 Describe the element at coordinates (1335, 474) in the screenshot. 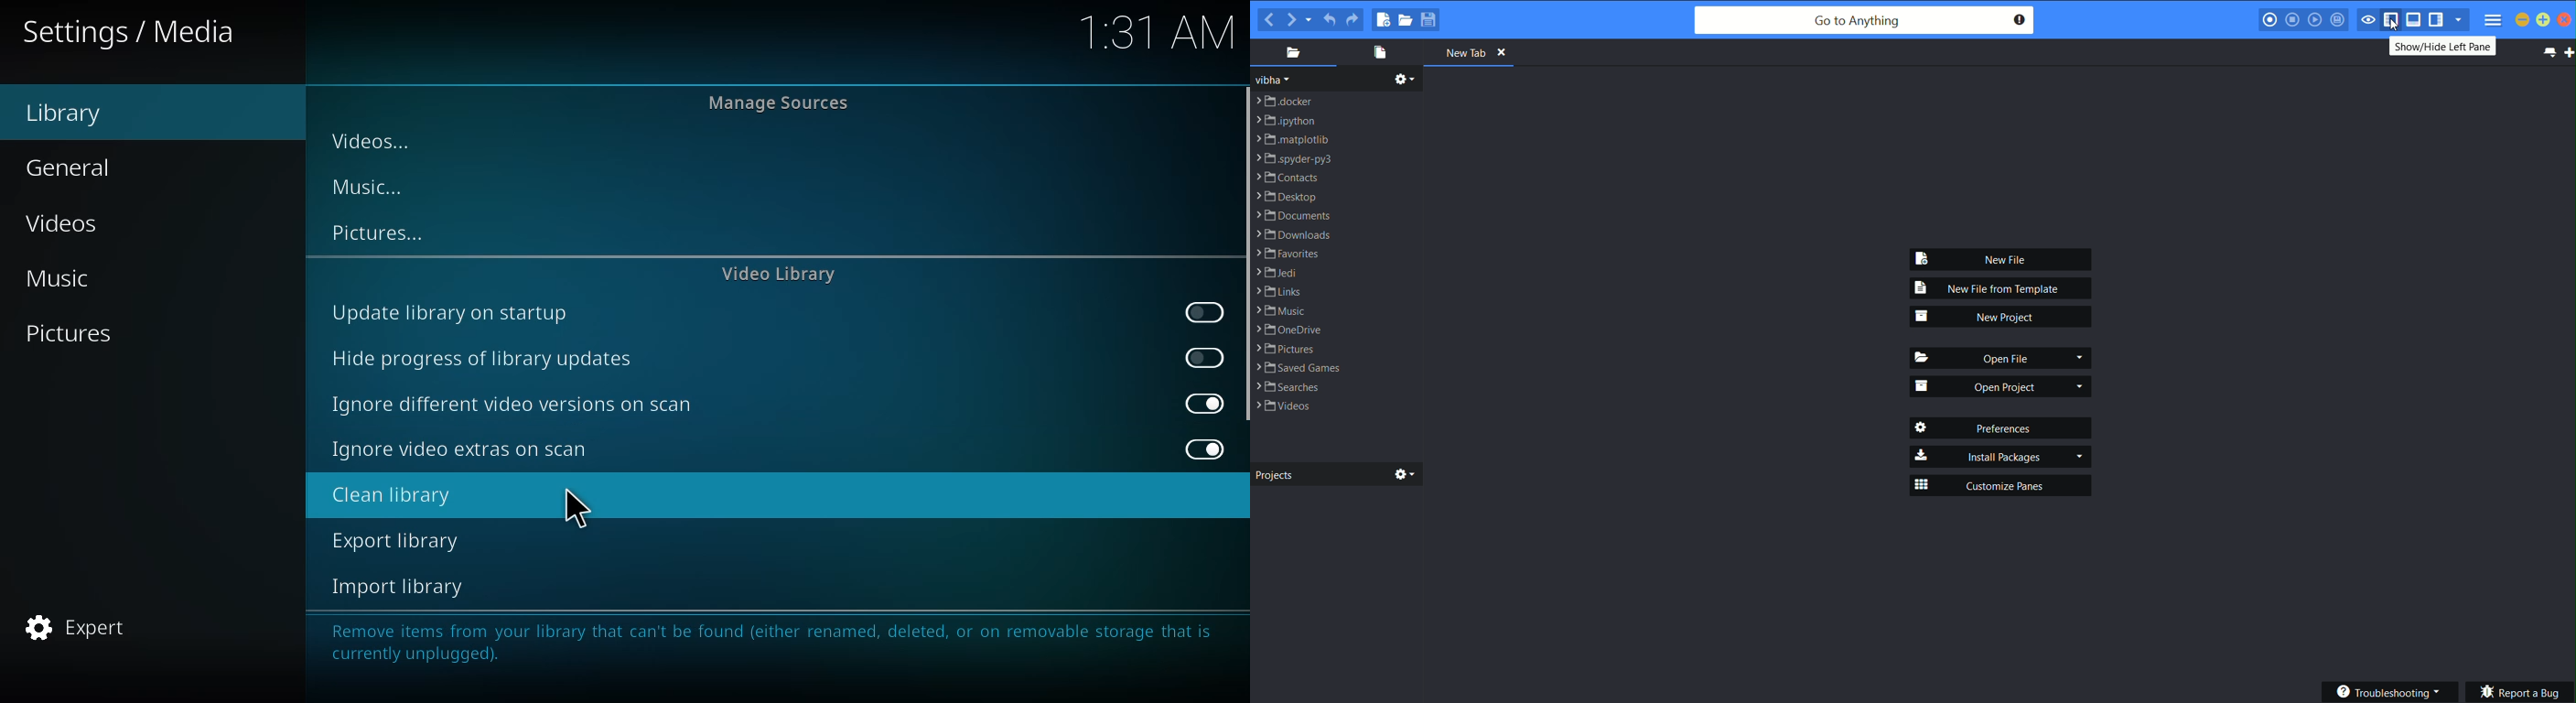

I see `projects` at that location.